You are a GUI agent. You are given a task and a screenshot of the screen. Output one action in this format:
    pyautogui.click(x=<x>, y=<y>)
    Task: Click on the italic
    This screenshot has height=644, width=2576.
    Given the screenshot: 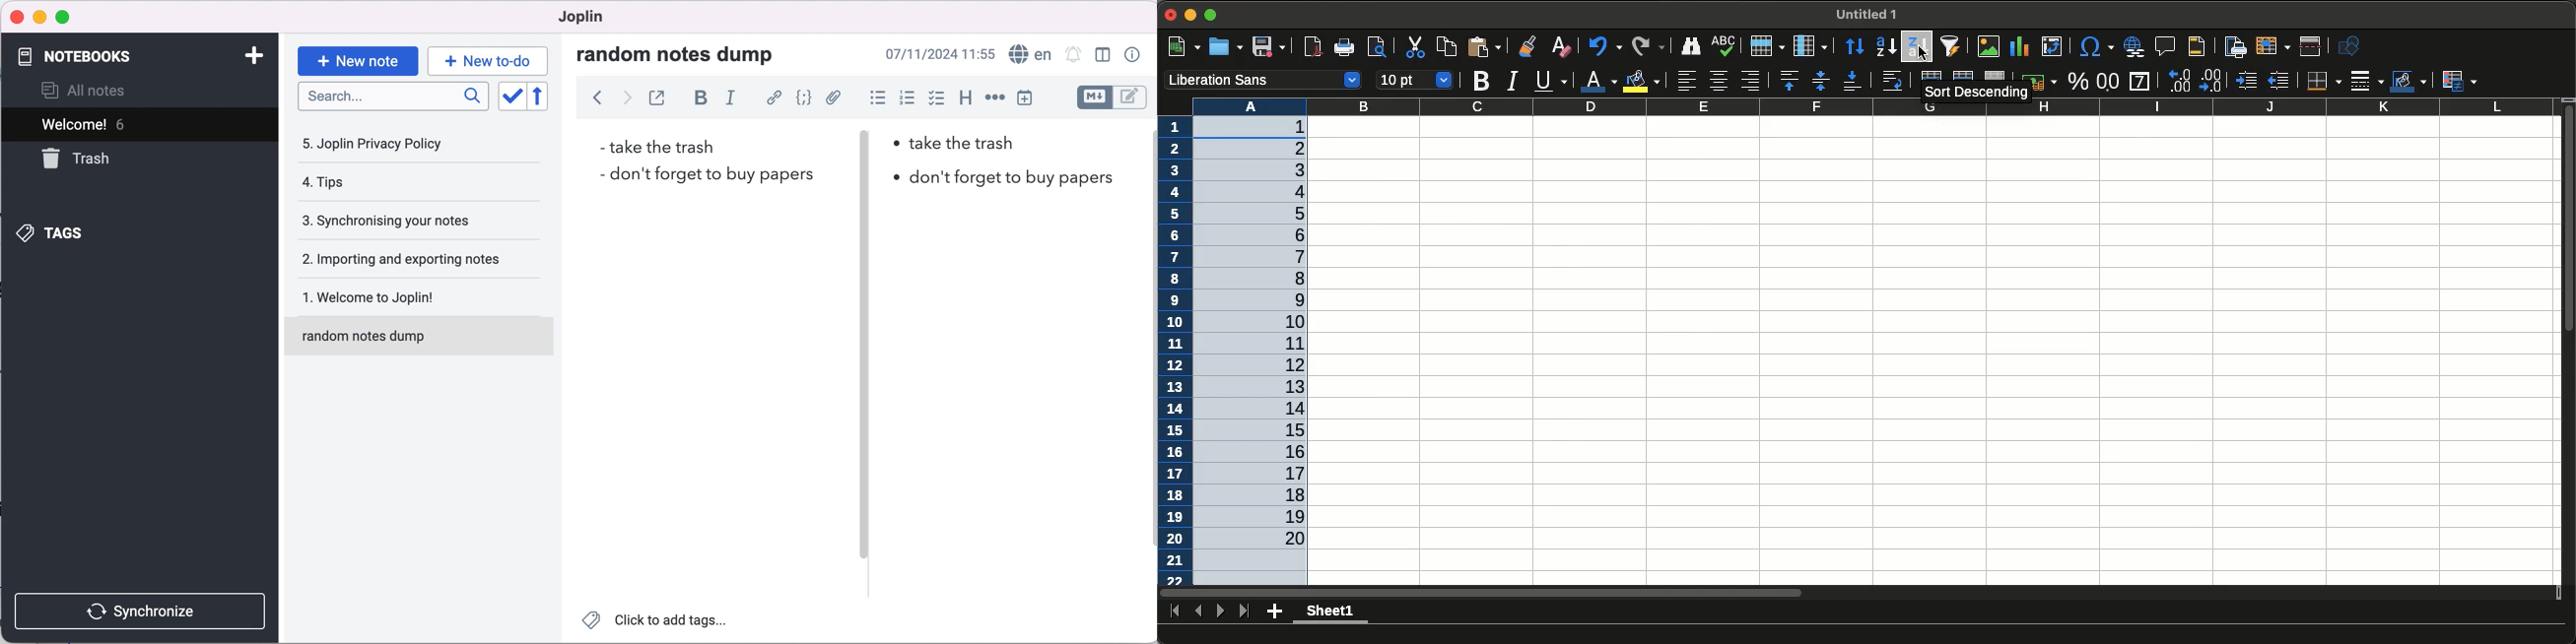 What is the action you would take?
    pyautogui.click(x=732, y=102)
    